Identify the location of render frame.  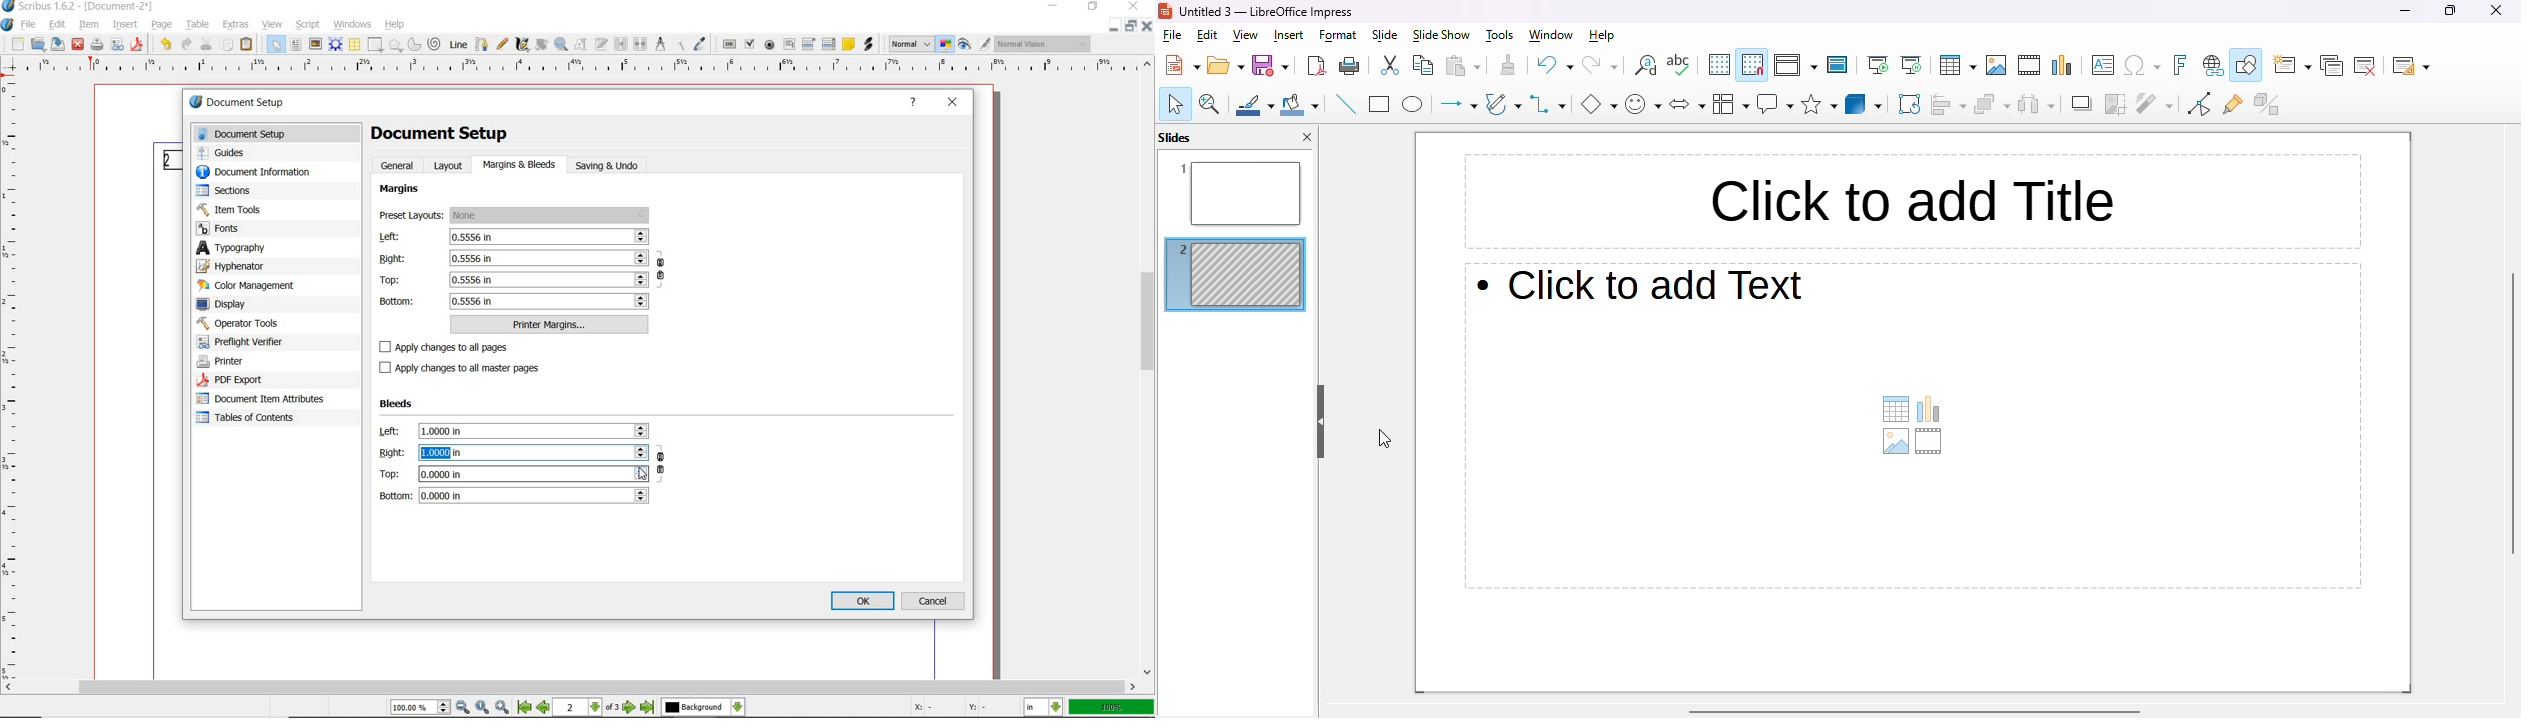
(336, 43).